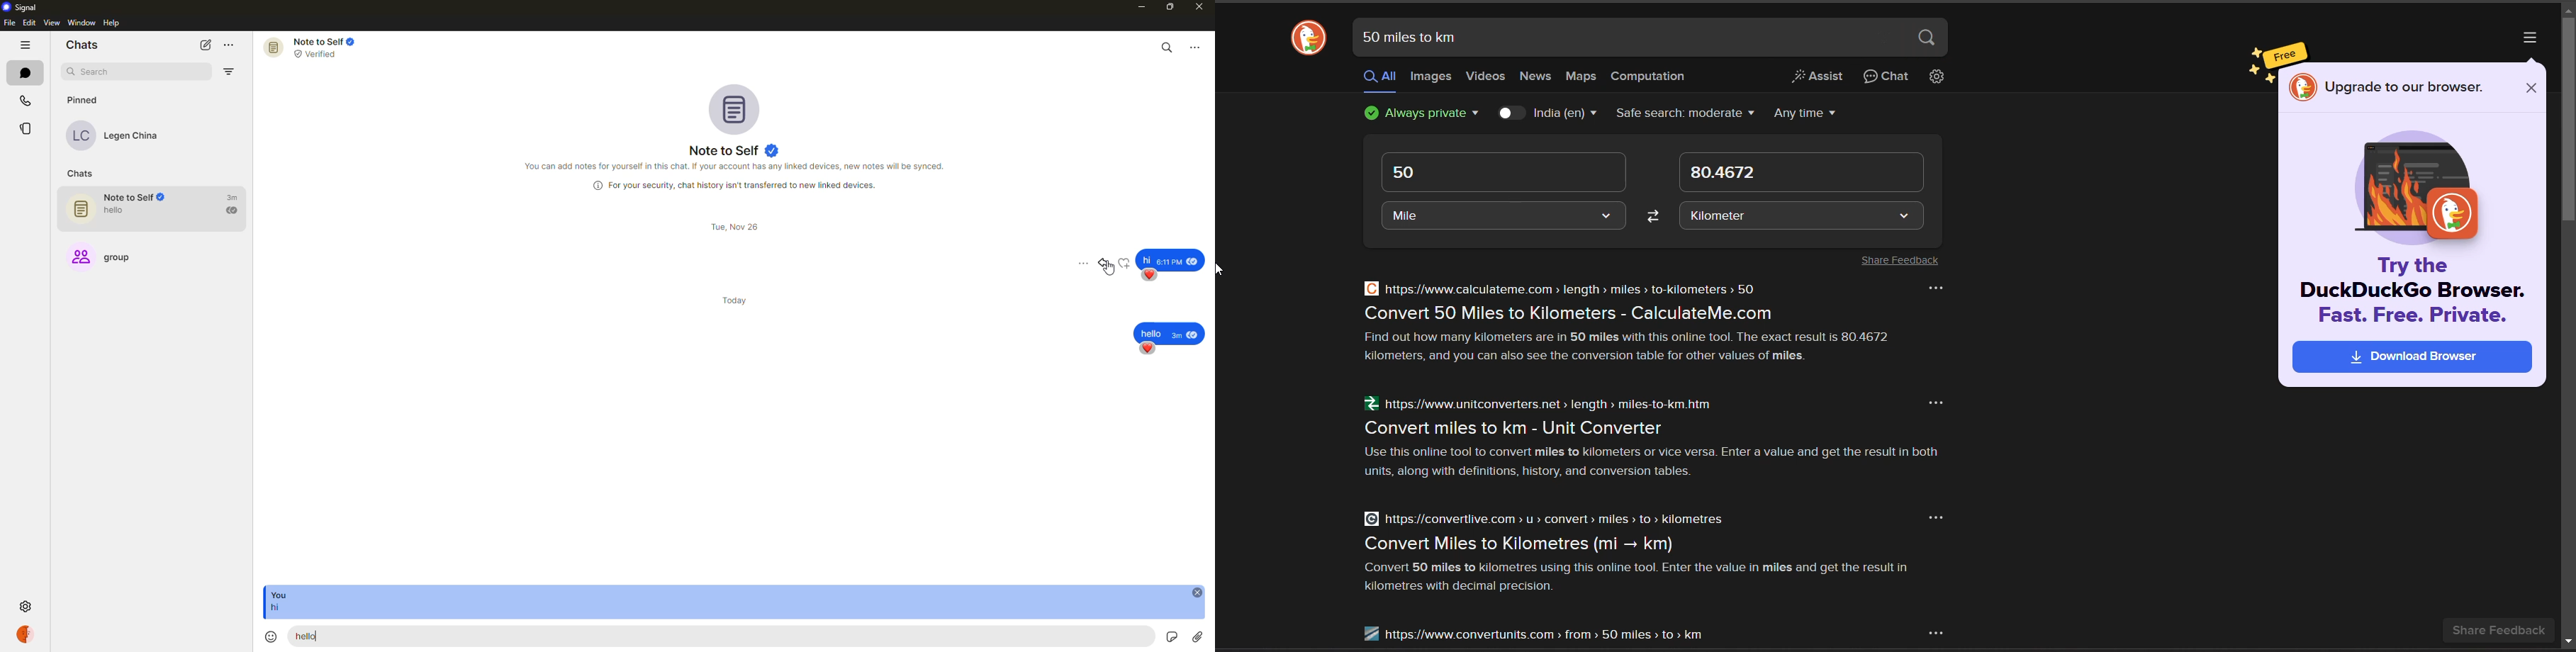 The height and width of the screenshot is (672, 2576). I want to click on day, so click(740, 299).